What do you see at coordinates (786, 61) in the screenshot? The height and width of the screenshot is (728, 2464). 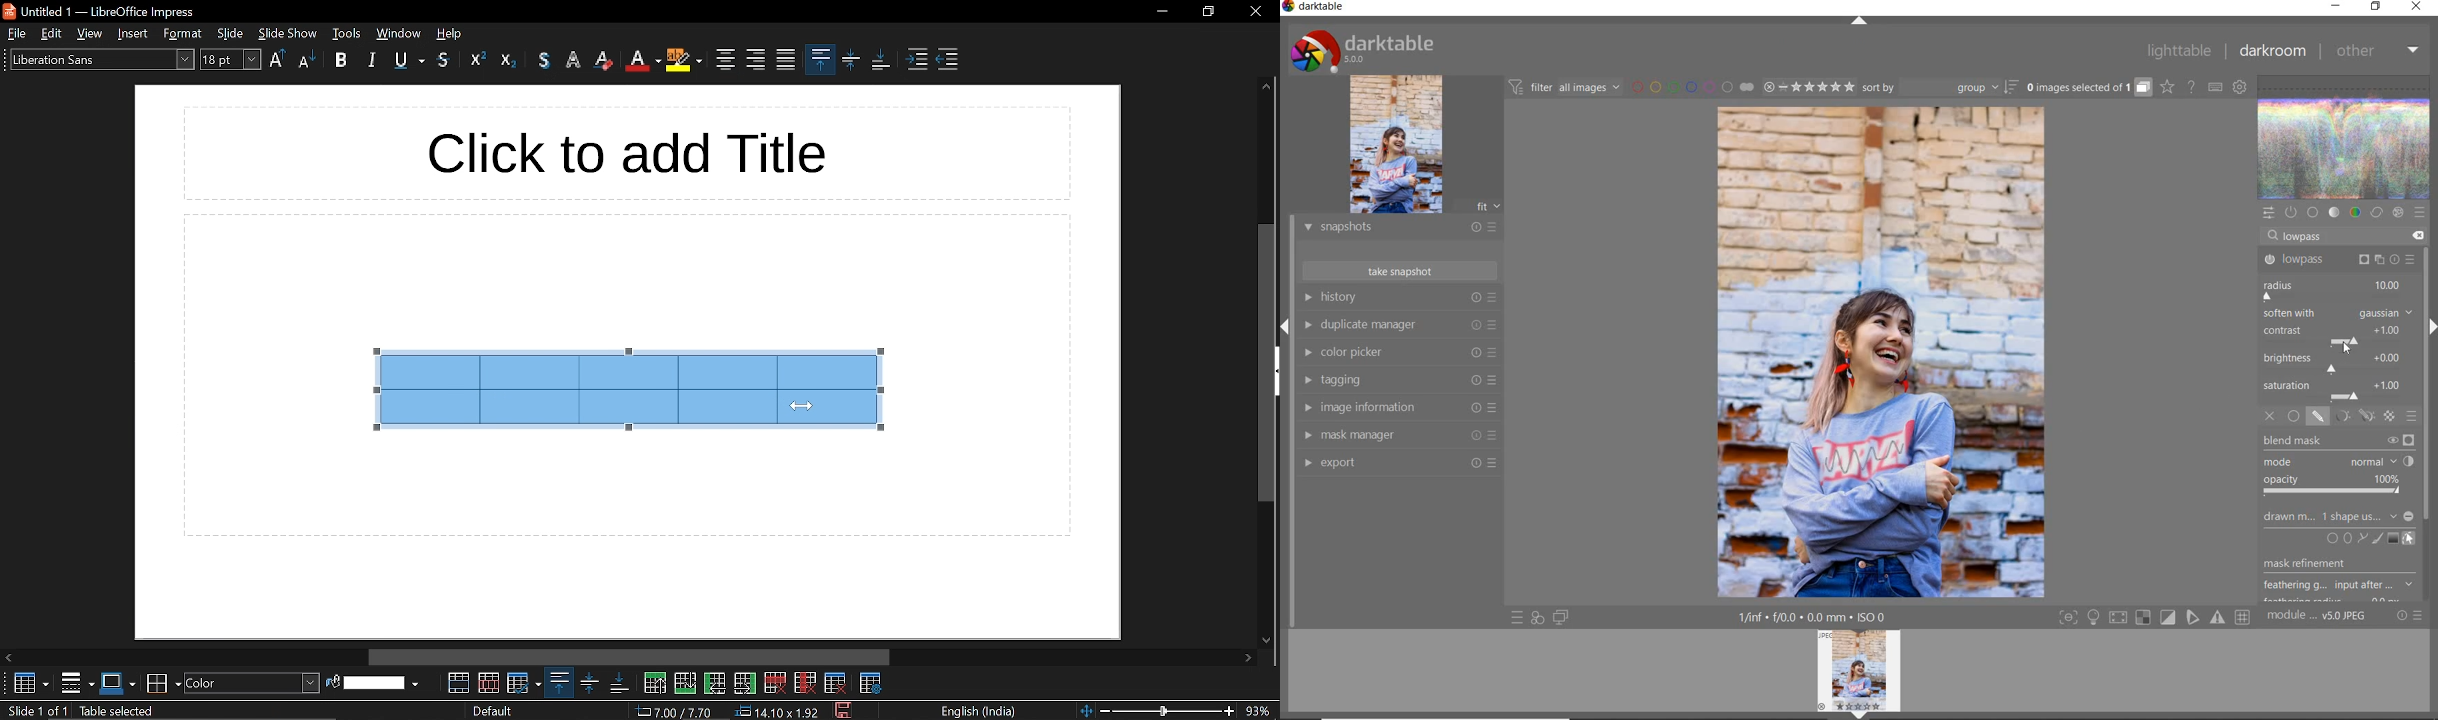 I see `justified` at bounding box center [786, 61].